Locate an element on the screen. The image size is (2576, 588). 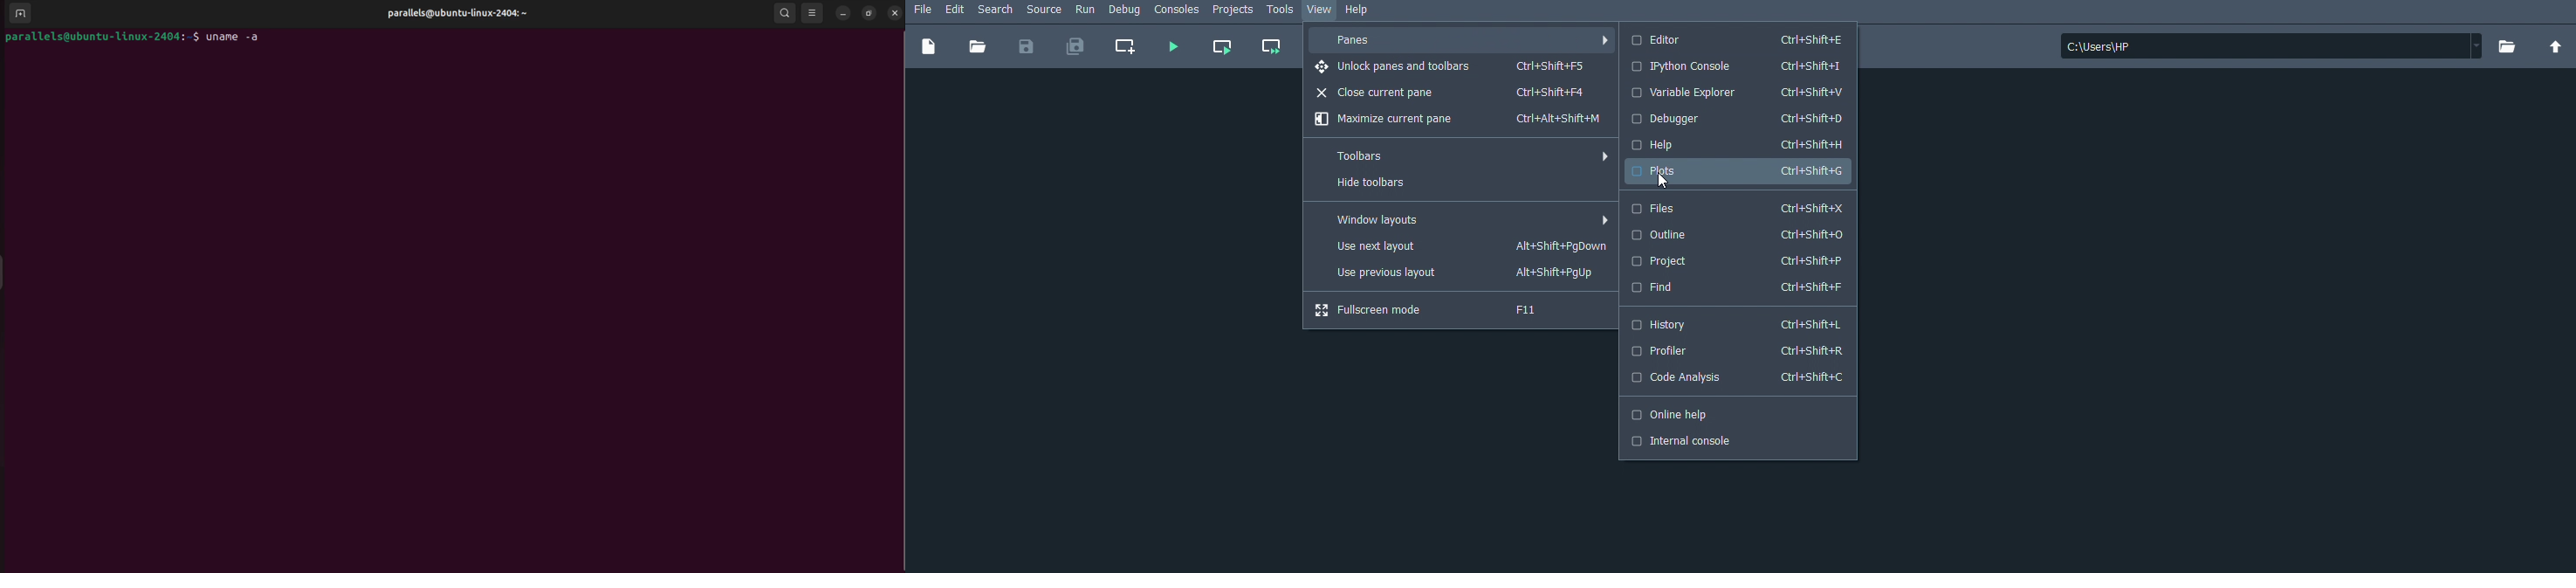
Close current pane is located at coordinates (1455, 93).